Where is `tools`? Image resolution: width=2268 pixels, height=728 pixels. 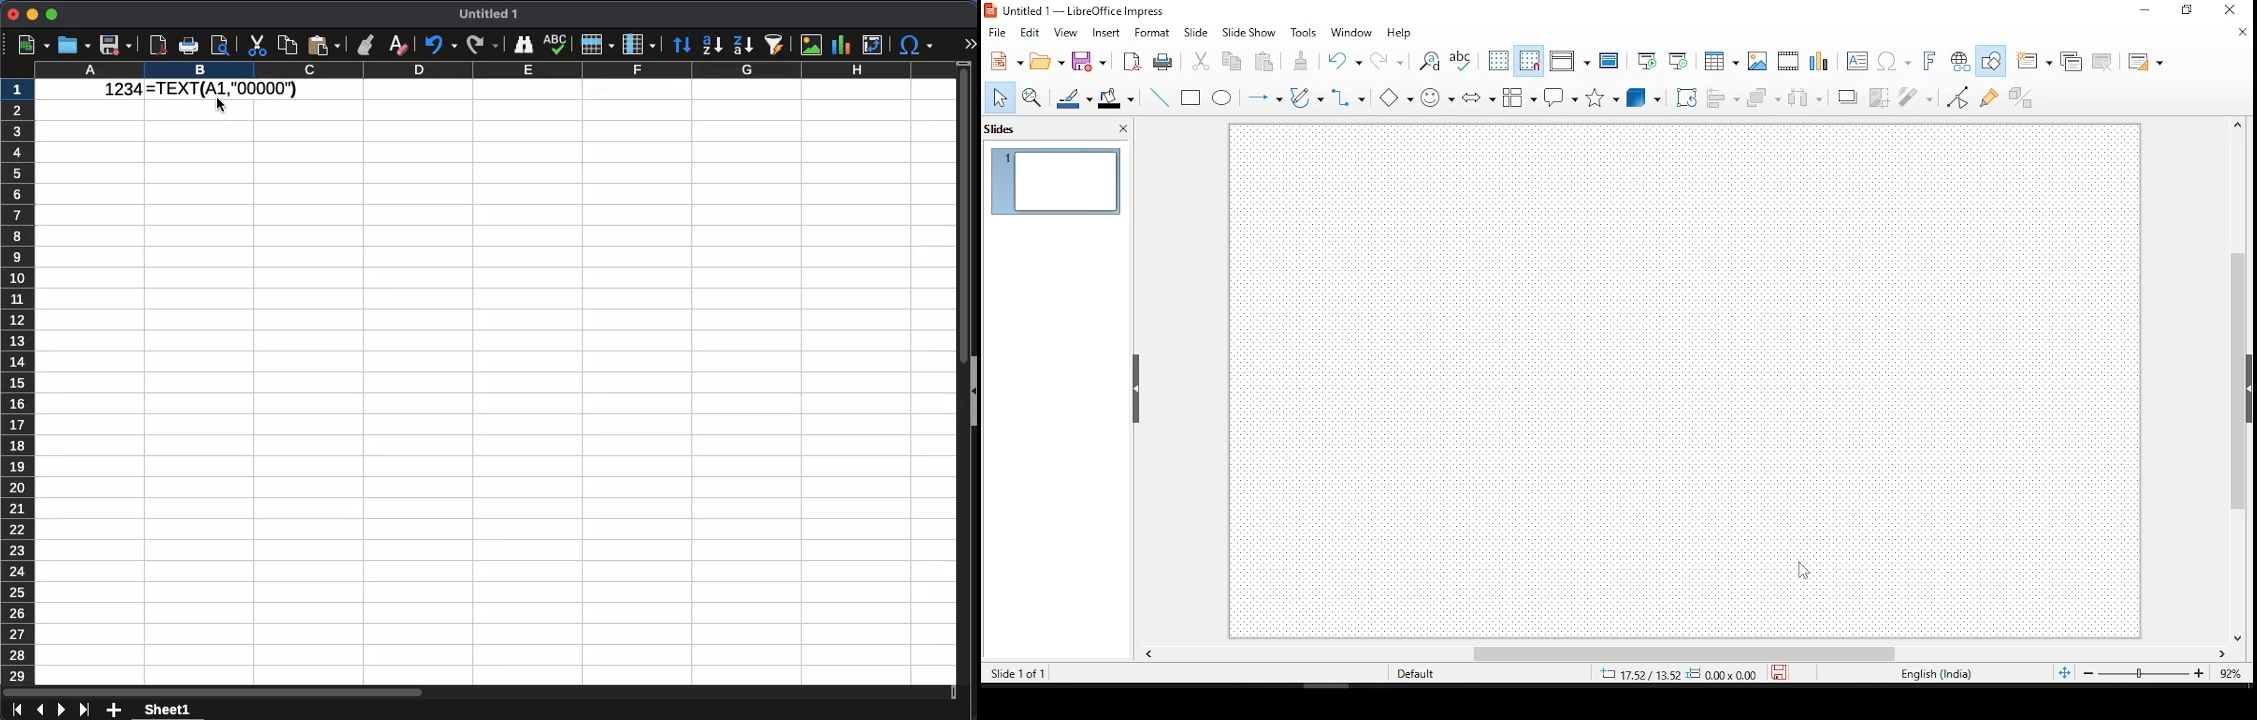
tools is located at coordinates (1304, 32).